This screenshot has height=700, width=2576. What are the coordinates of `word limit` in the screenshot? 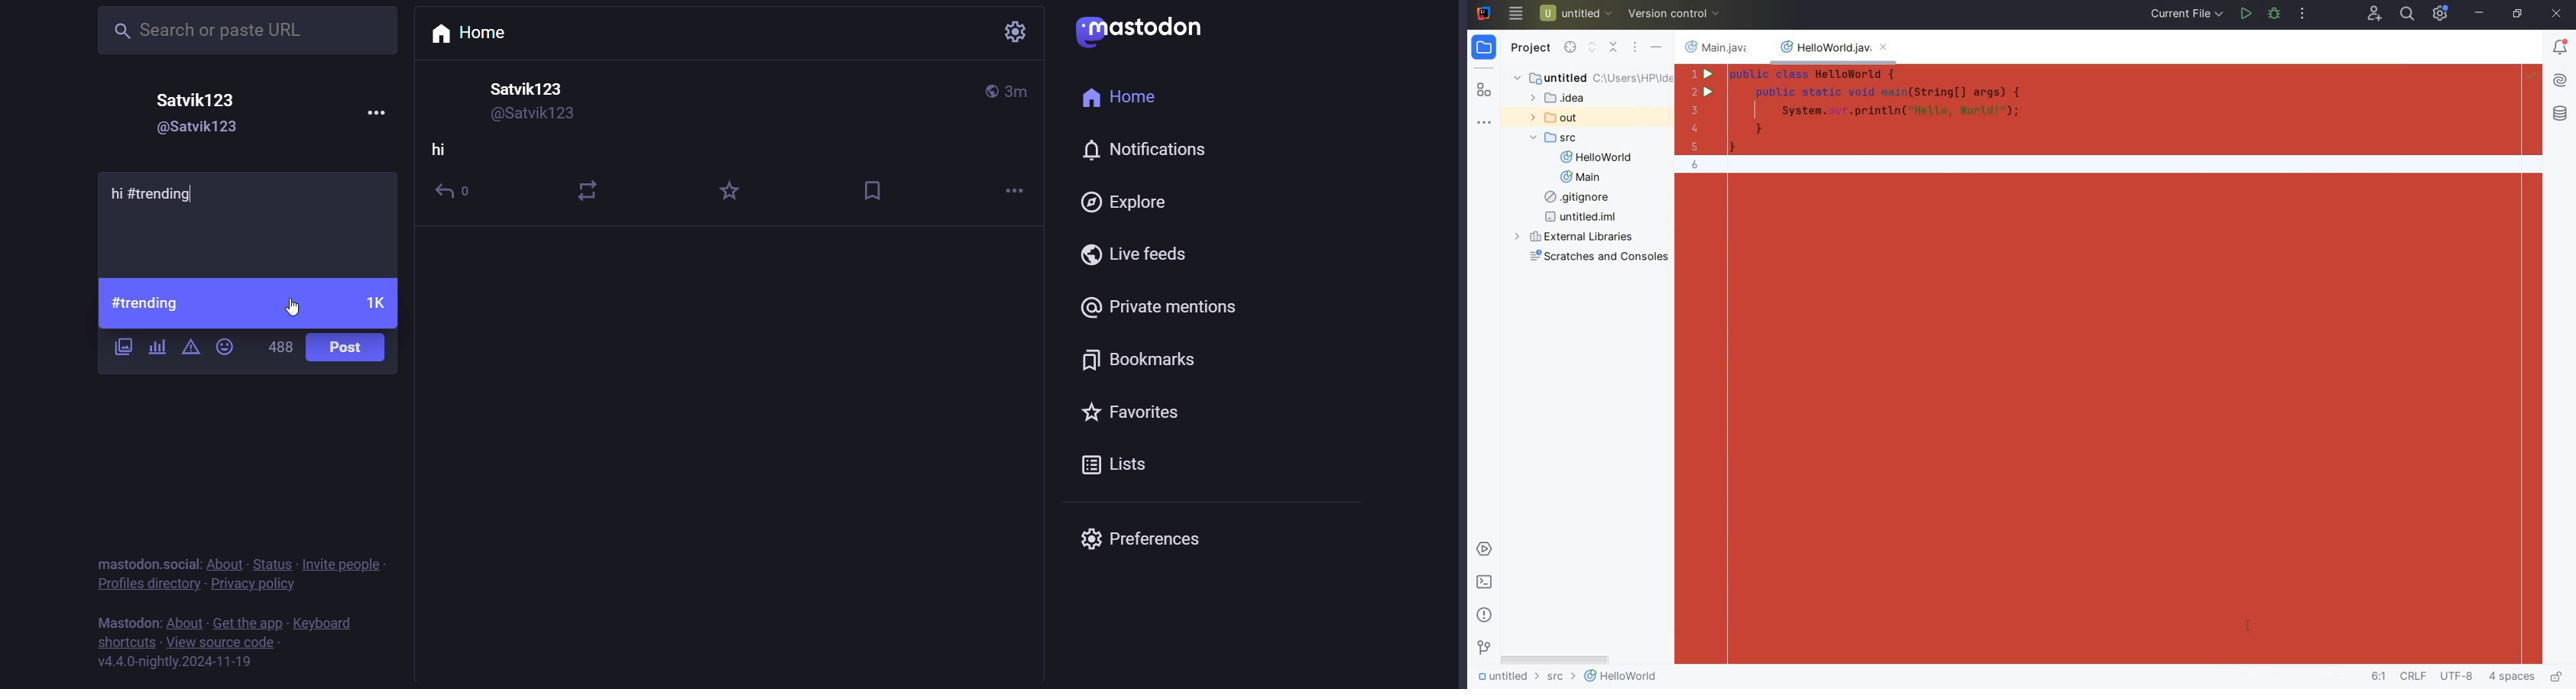 It's located at (280, 346).